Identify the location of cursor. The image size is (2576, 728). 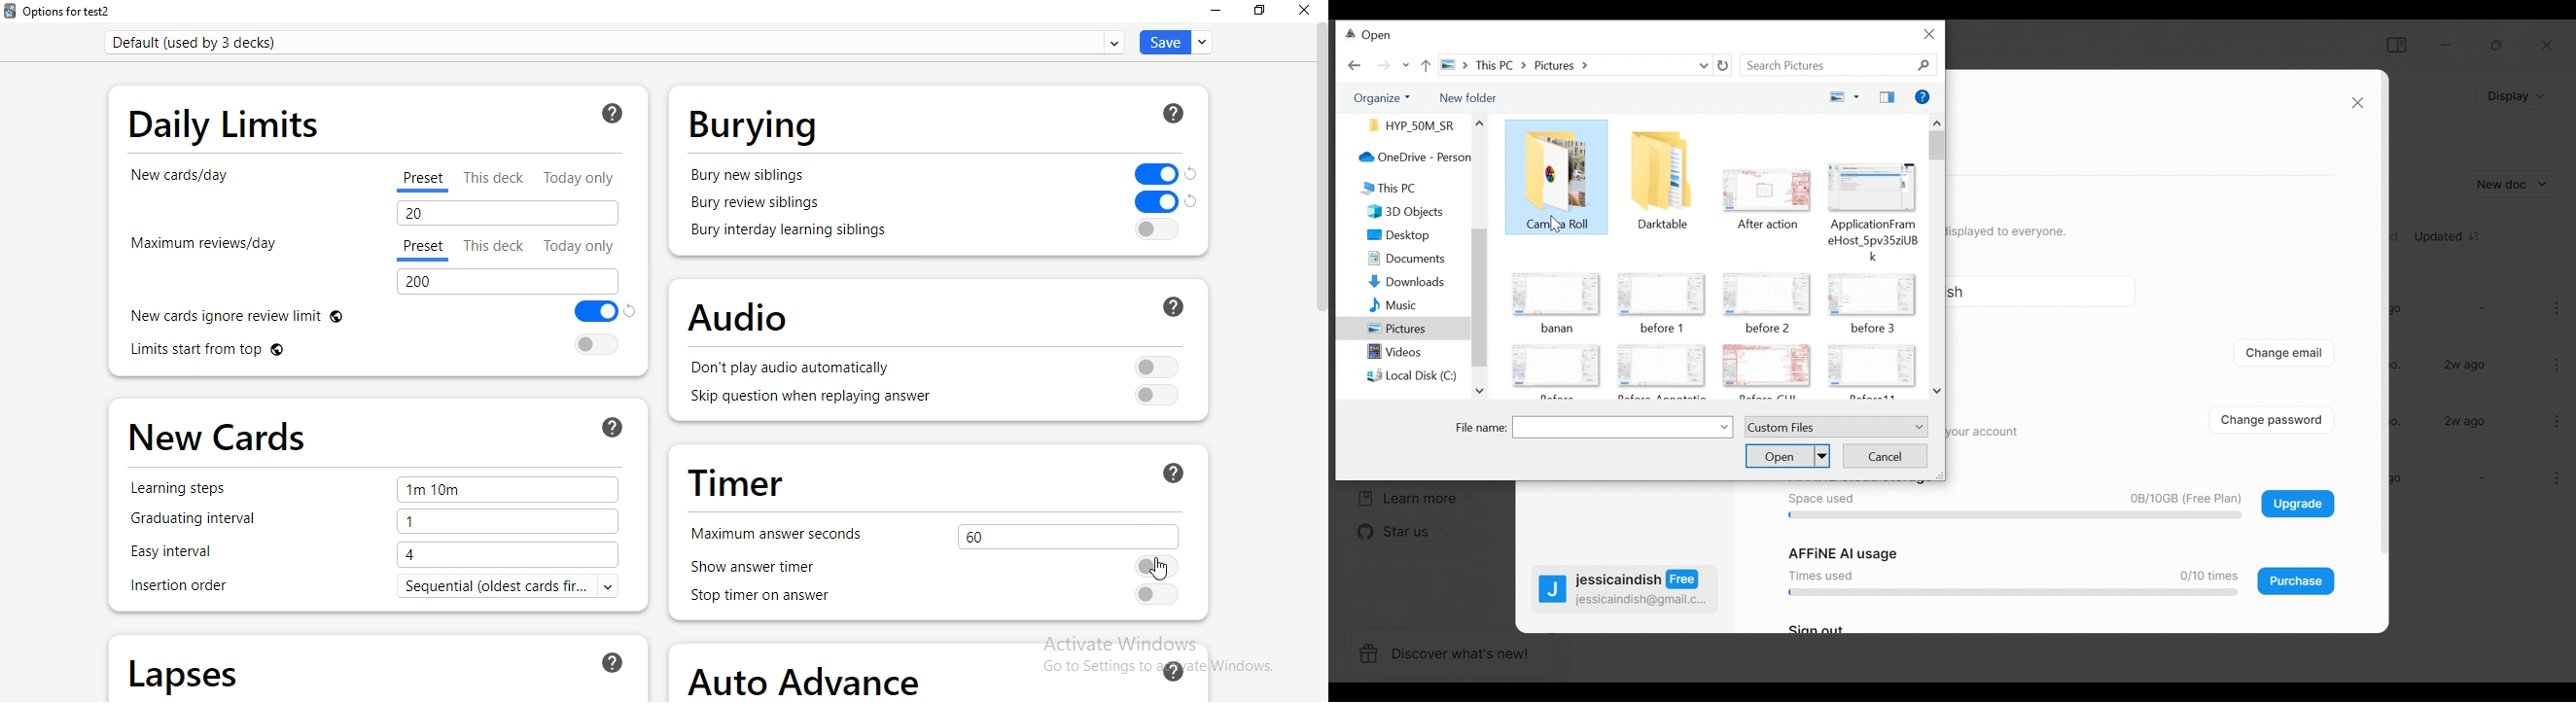
(1555, 226).